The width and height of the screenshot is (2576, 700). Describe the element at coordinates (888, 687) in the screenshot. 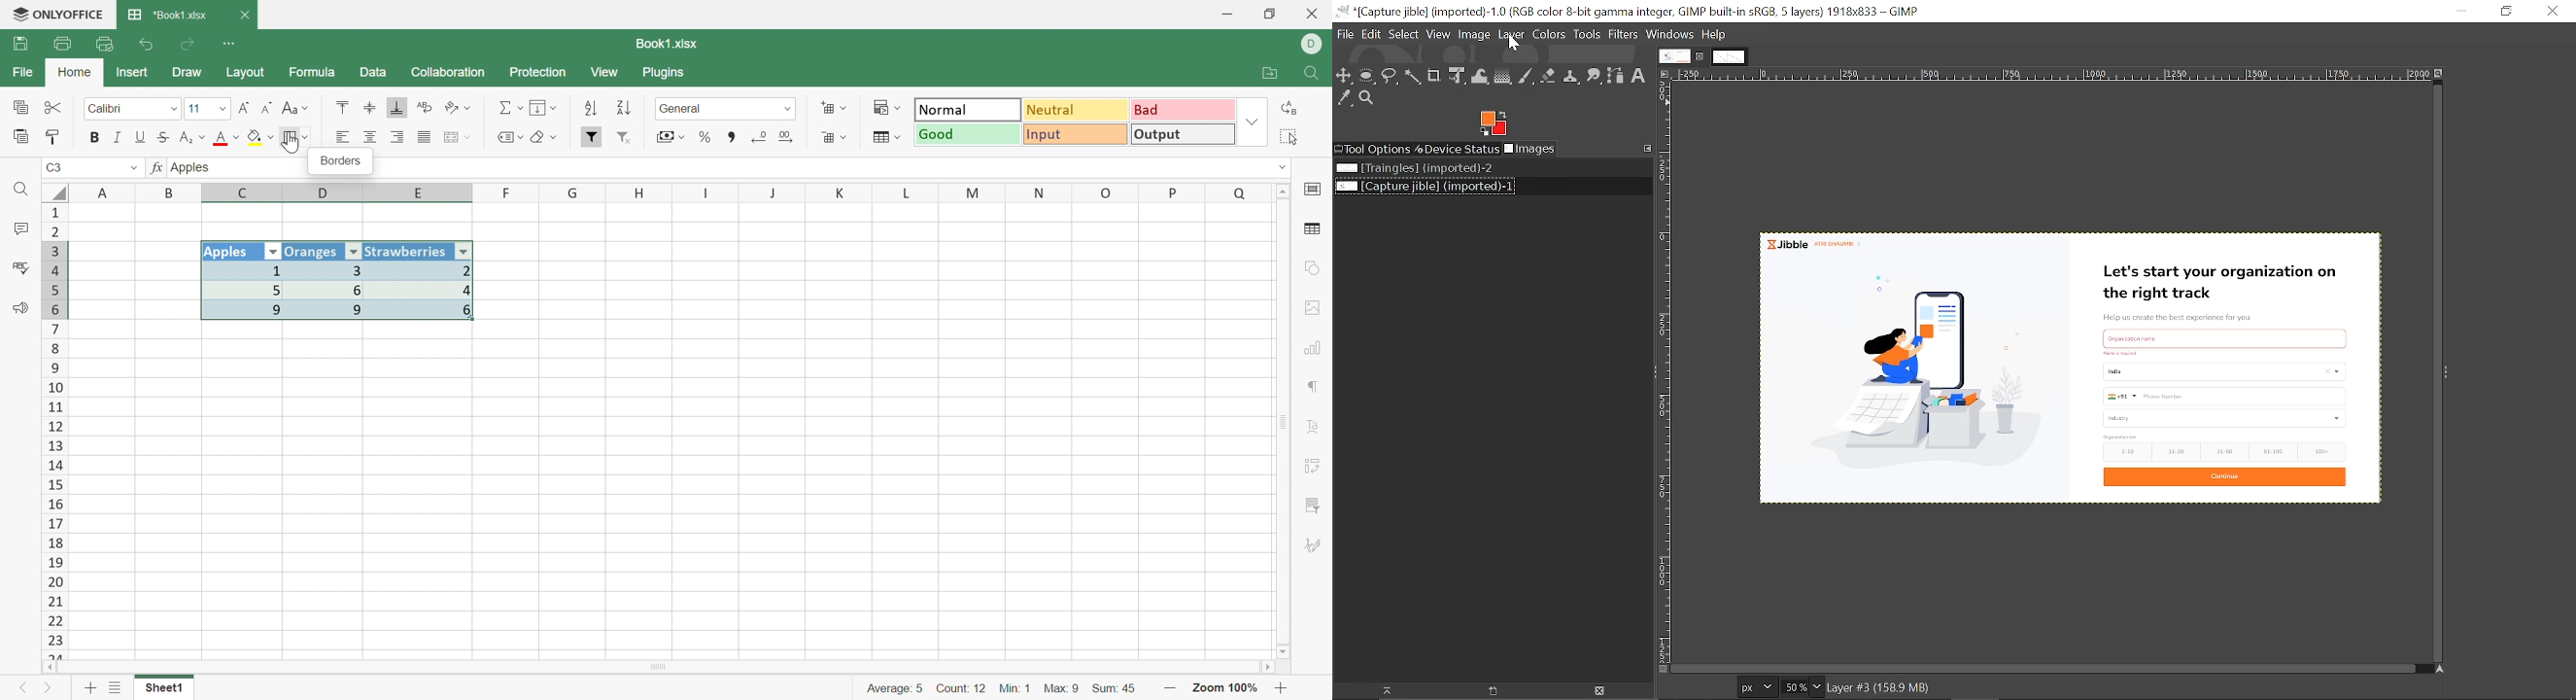

I see `Average: 5` at that location.